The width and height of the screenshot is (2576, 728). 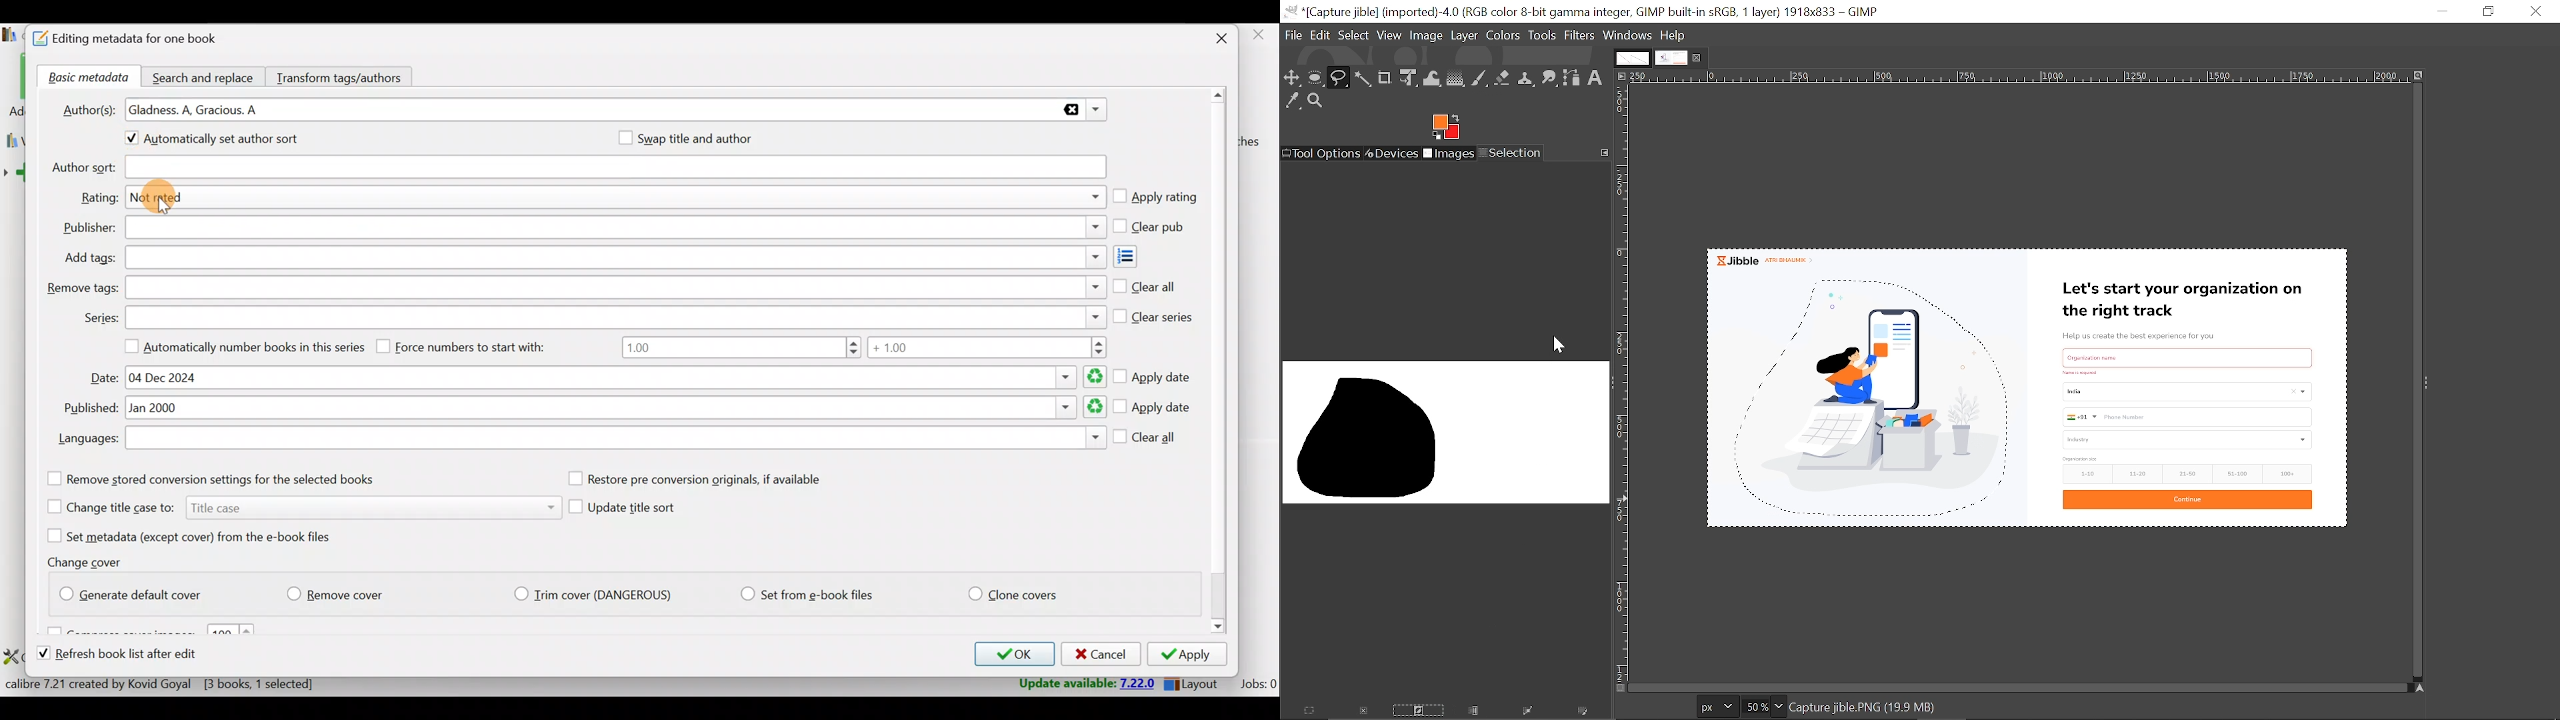 What do you see at coordinates (1011, 654) in the screenshot?
I see `OK` at bounding box center [1011, 654].